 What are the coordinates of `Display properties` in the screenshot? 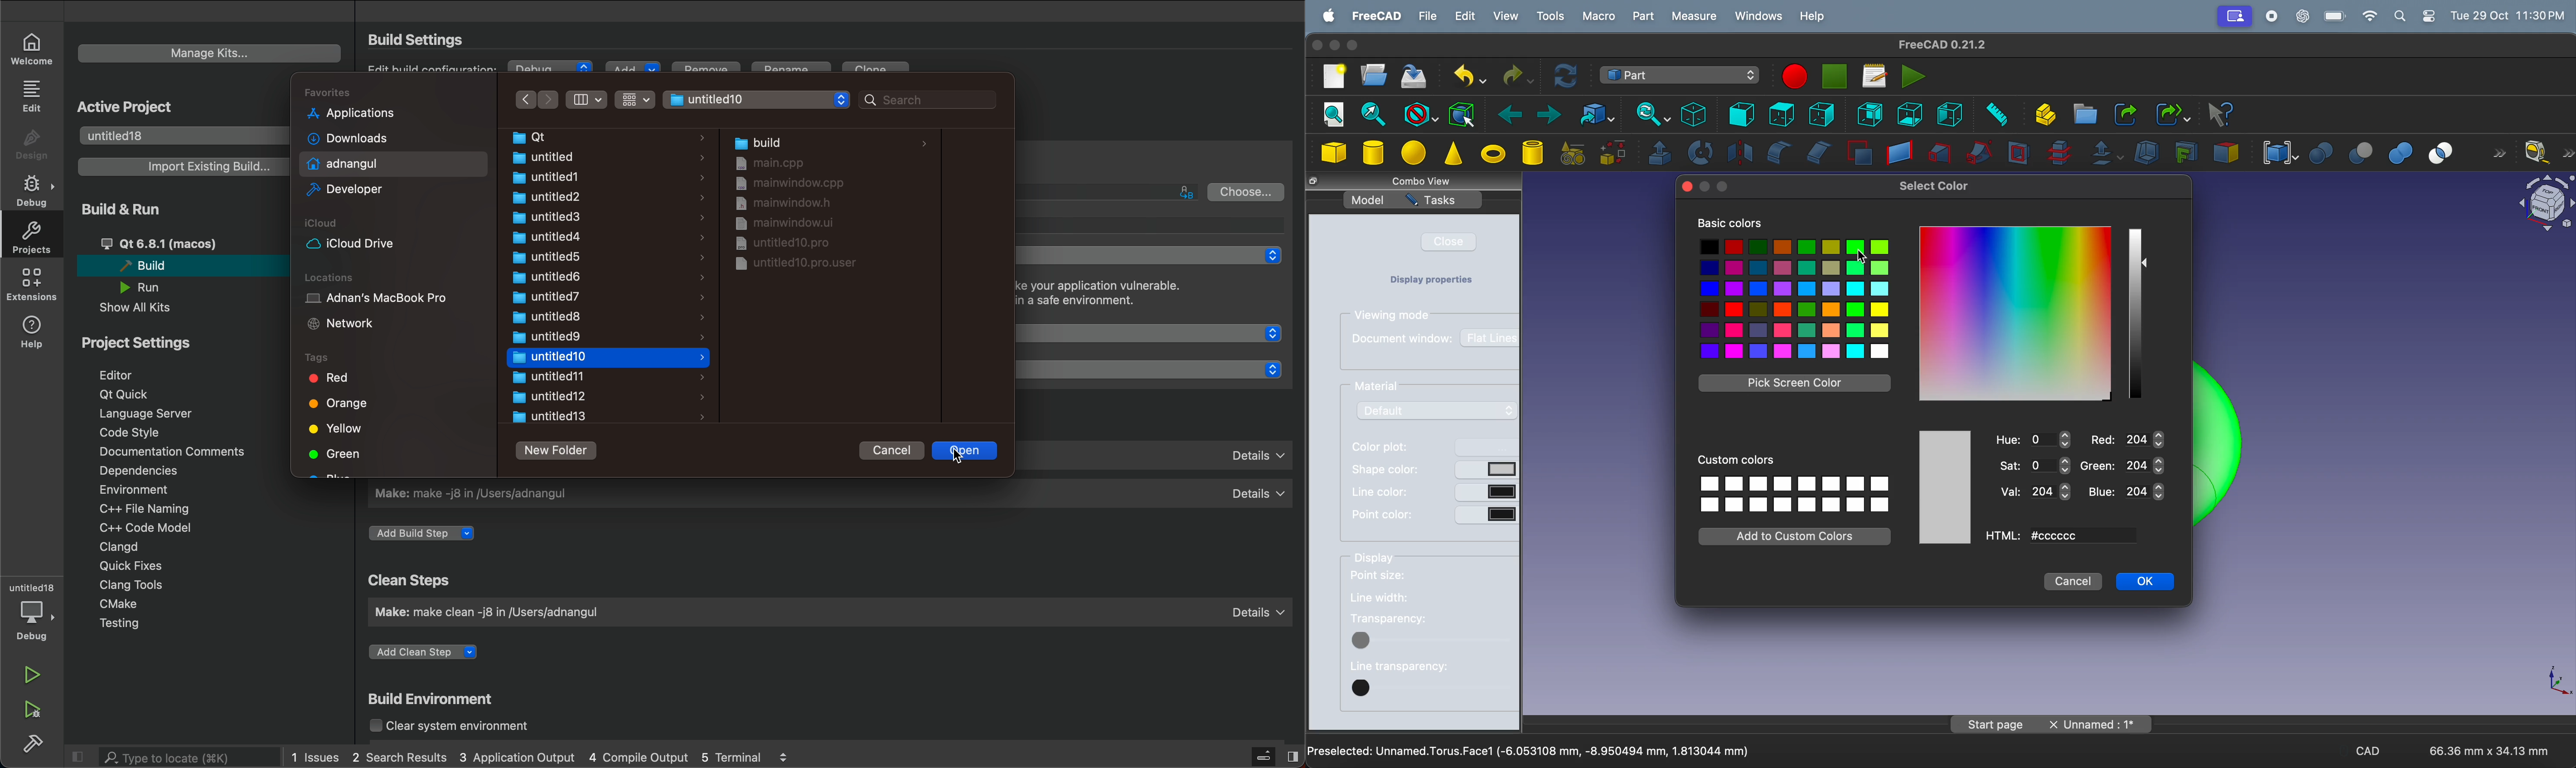 It's located at (1442, 281).